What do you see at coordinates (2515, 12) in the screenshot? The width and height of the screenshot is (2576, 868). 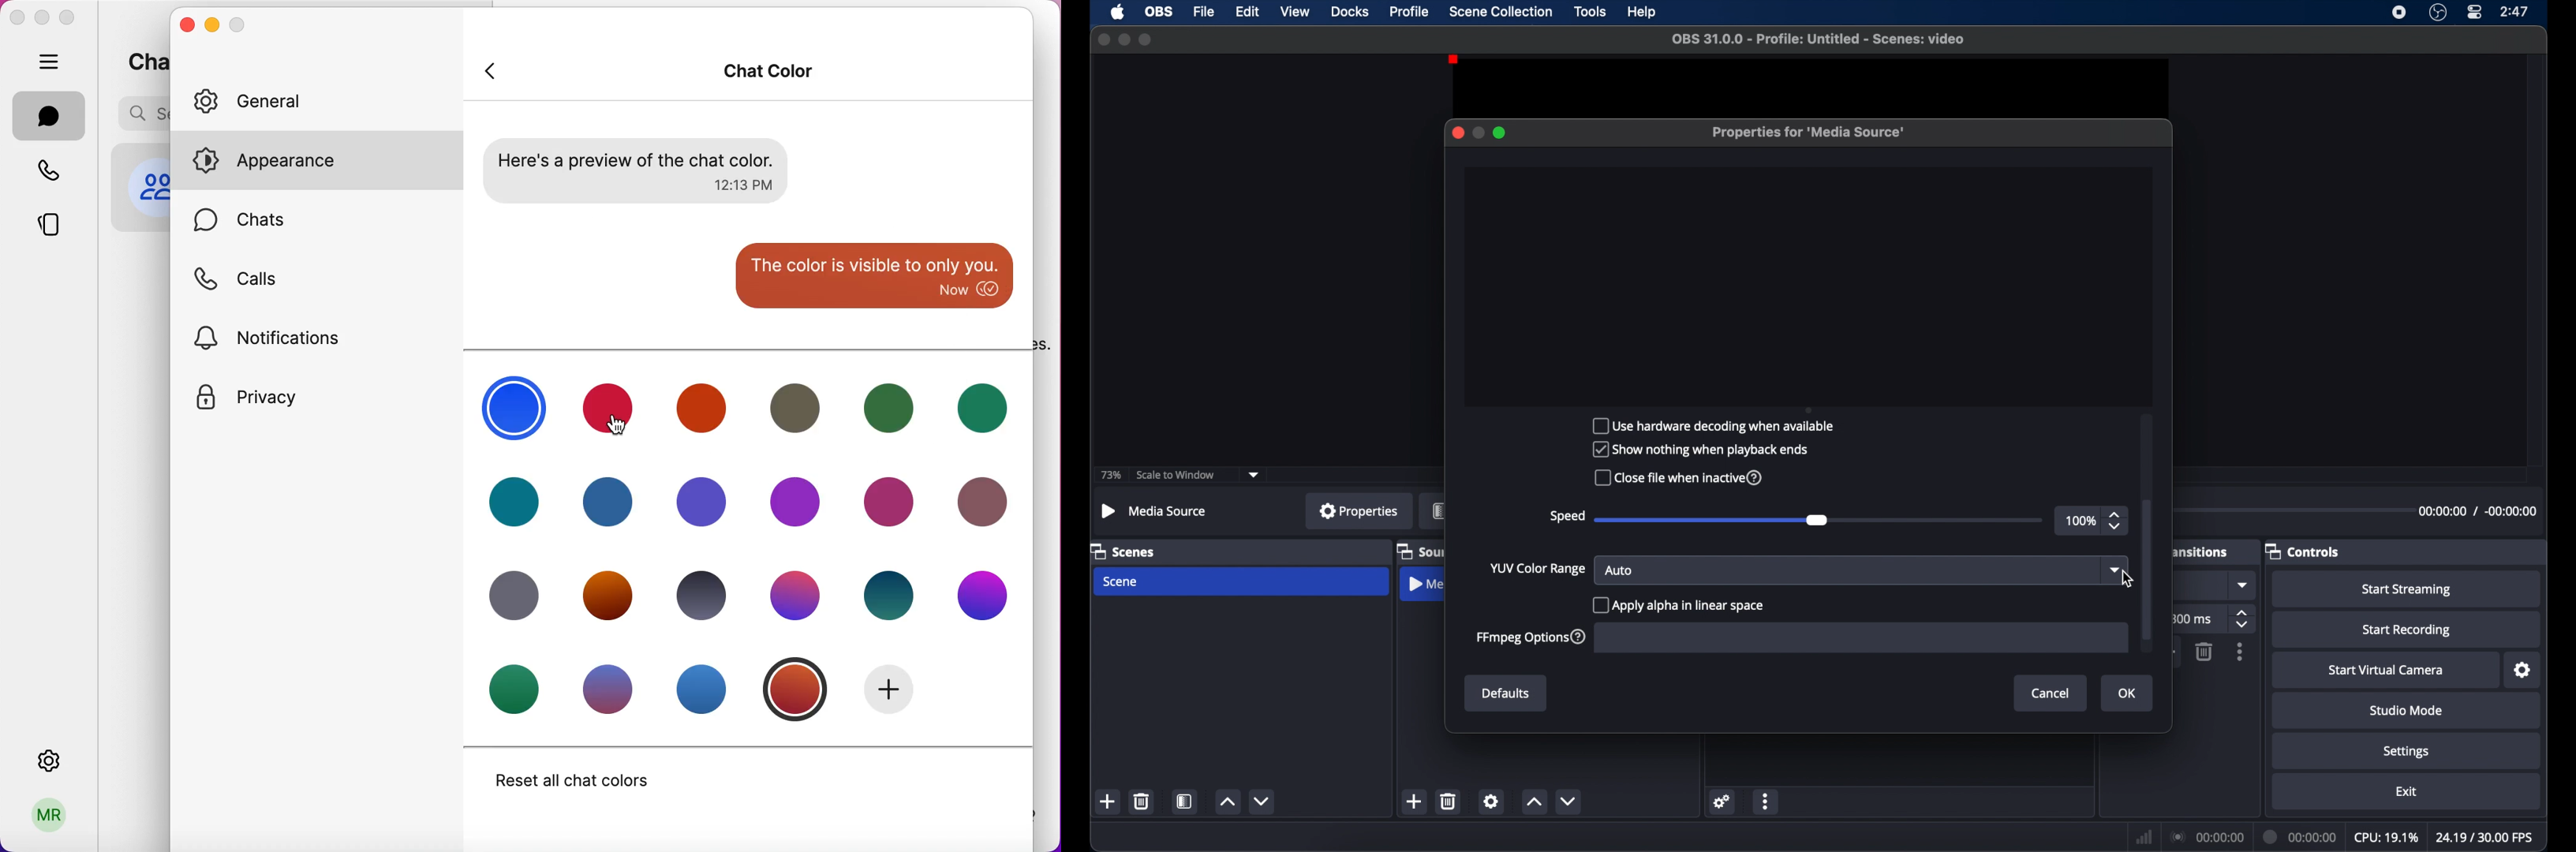 I see `time` at bounding box center [2515, 12].